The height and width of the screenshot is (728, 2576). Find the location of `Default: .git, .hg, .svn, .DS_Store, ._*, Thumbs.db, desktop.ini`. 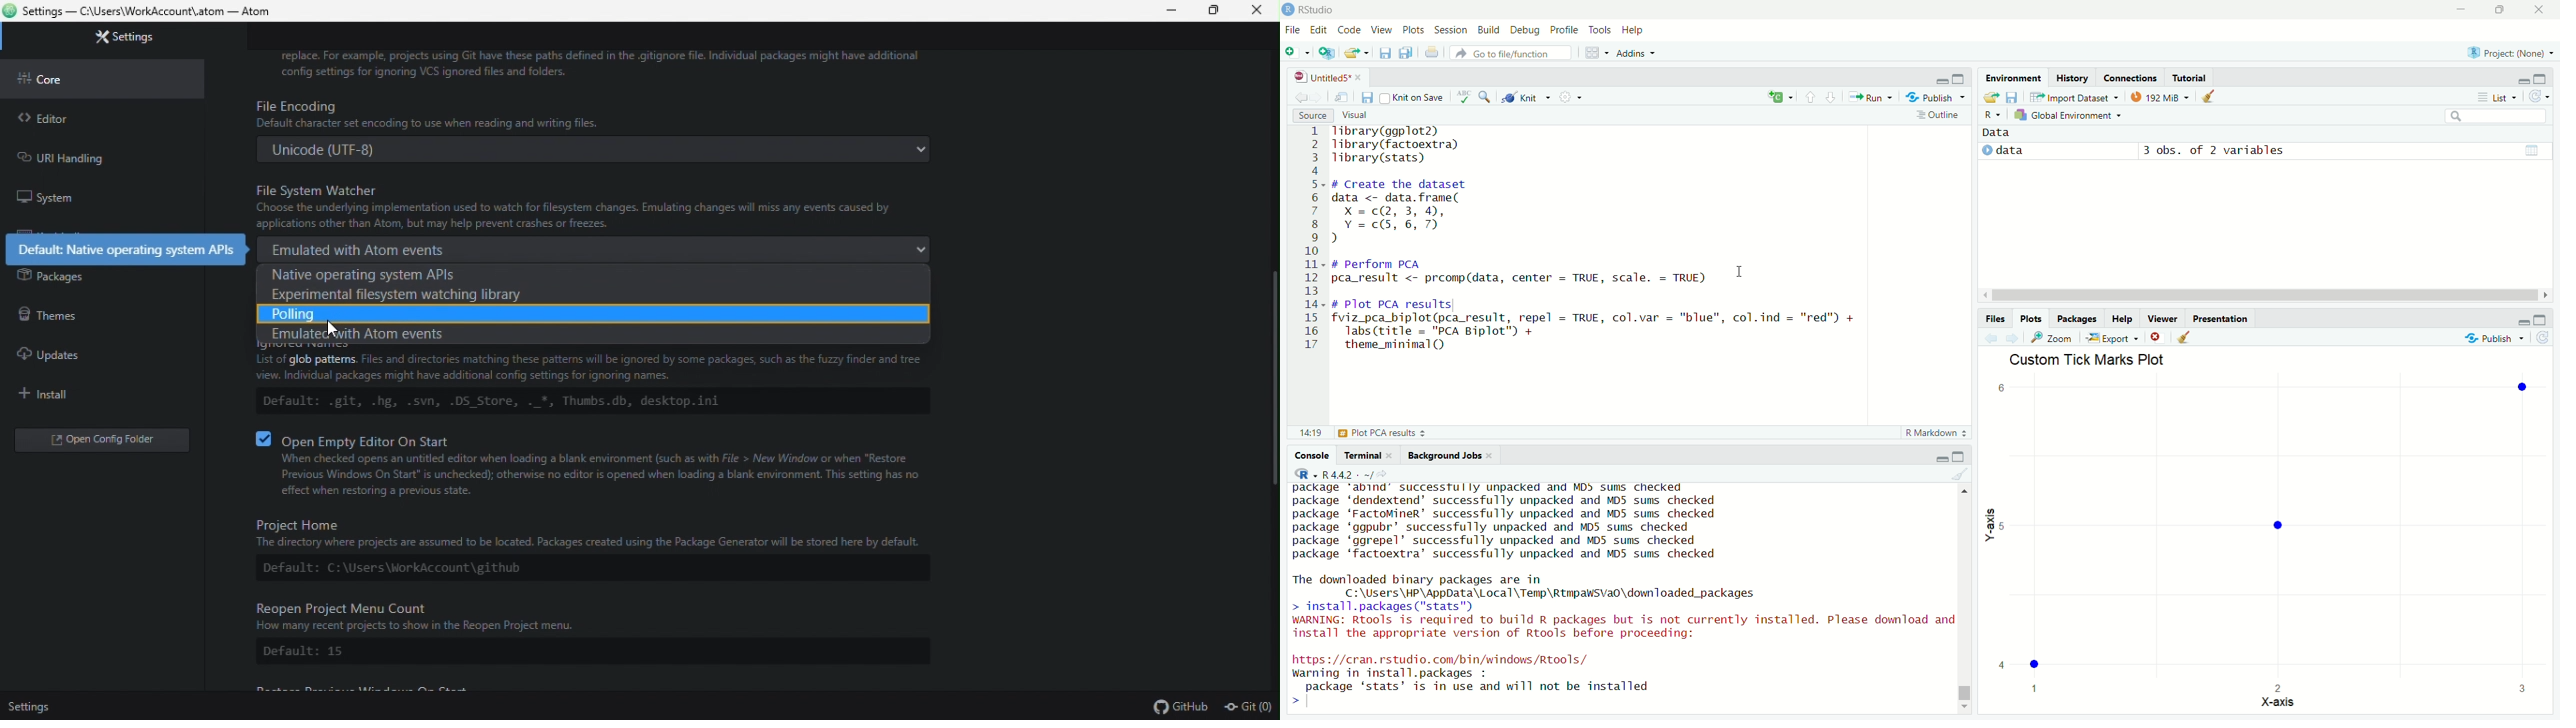

Default: .git, .hg, .svn, .DS_Store, ._*, Thumbs.db, desktop.ini is located at coordinates (496, 402).